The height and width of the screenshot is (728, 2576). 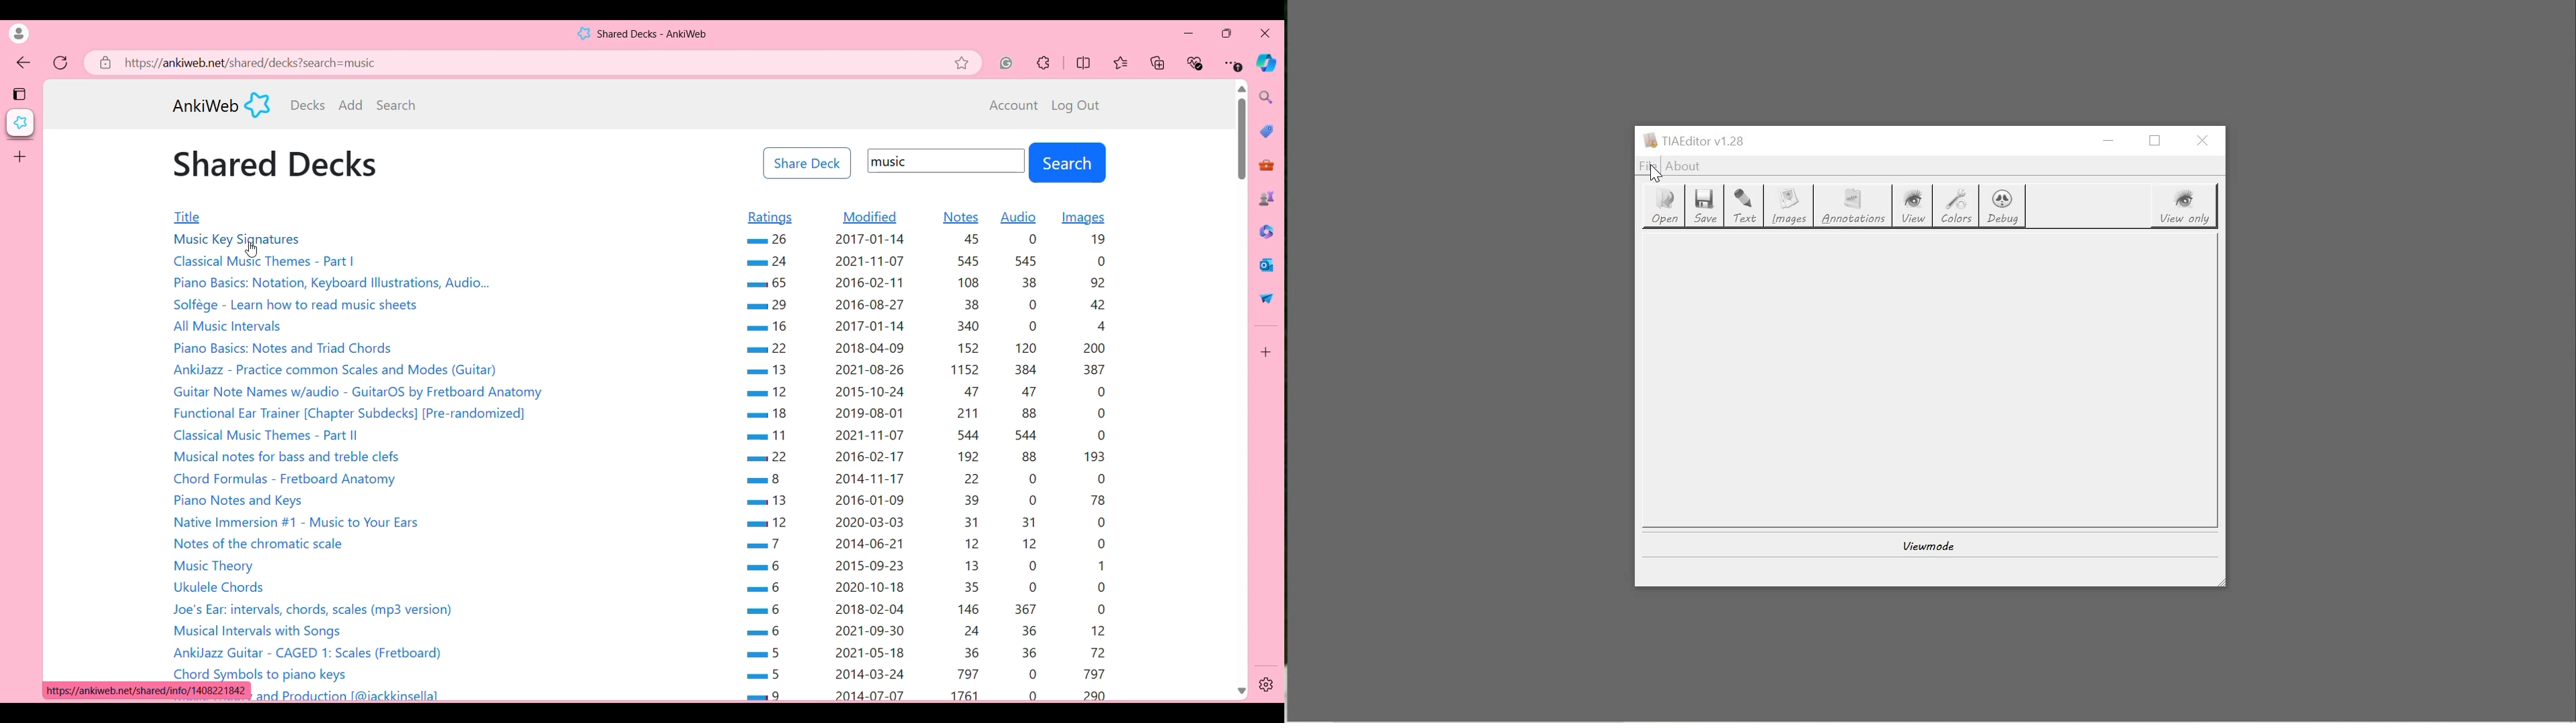 I want to click on Browser AI, so click(x=1266, y=63).